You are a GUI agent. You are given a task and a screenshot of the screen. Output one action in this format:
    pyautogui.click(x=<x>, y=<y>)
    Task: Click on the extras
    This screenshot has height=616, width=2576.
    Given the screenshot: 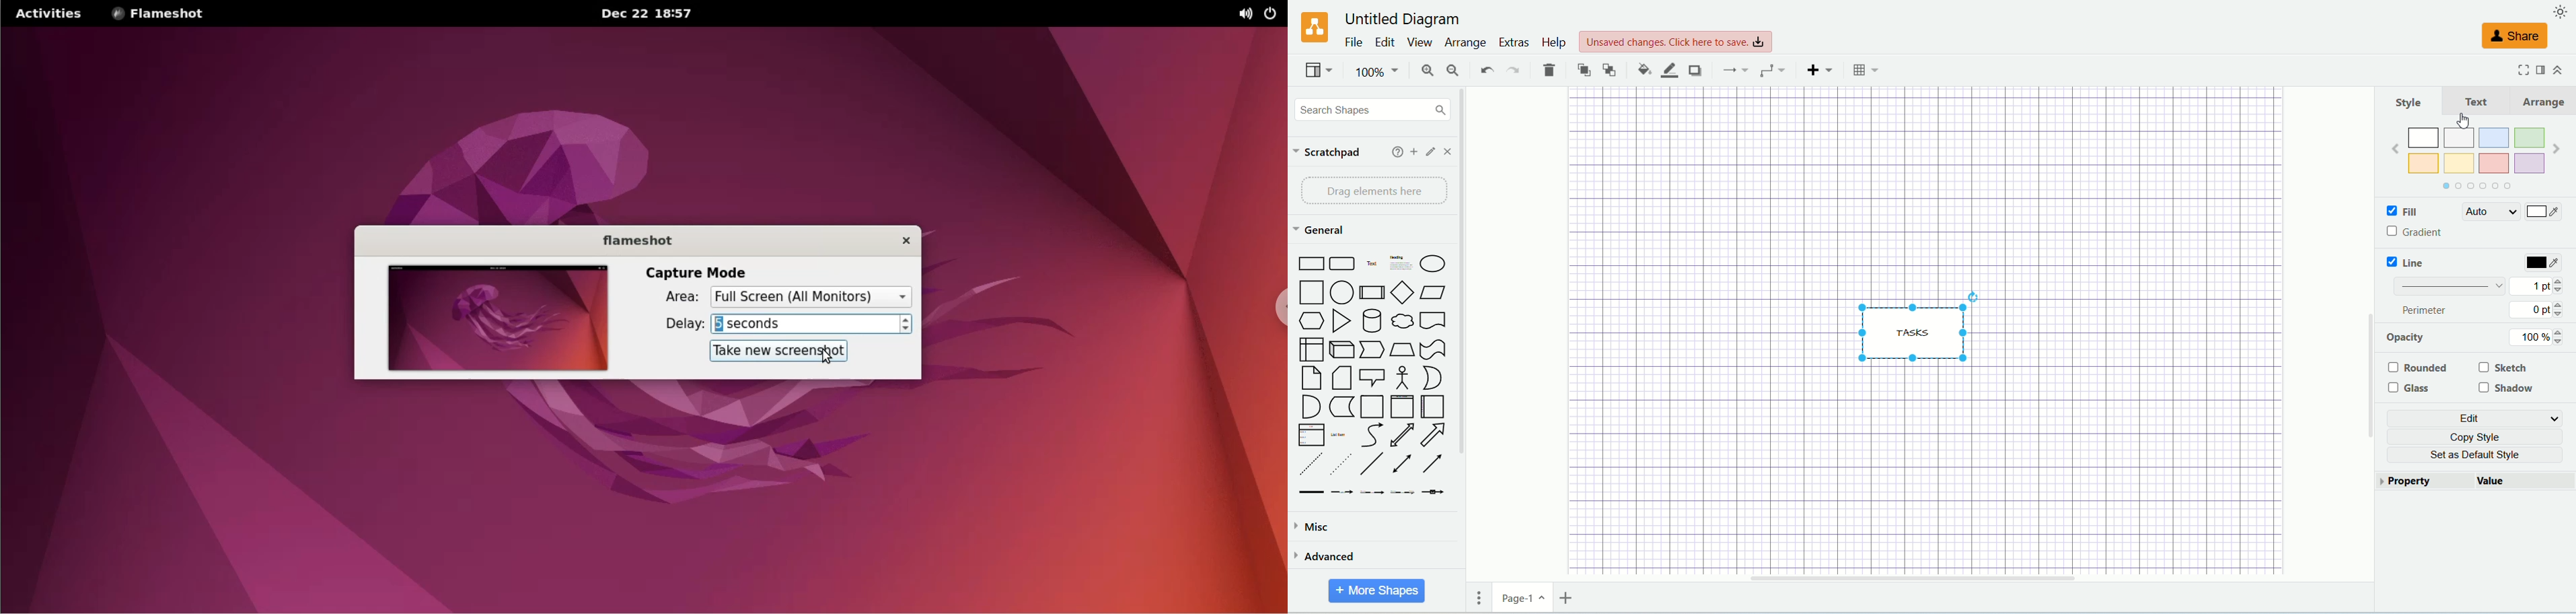 What is the action you would take?
    pyautogui.click(x=1513, y=42)
    